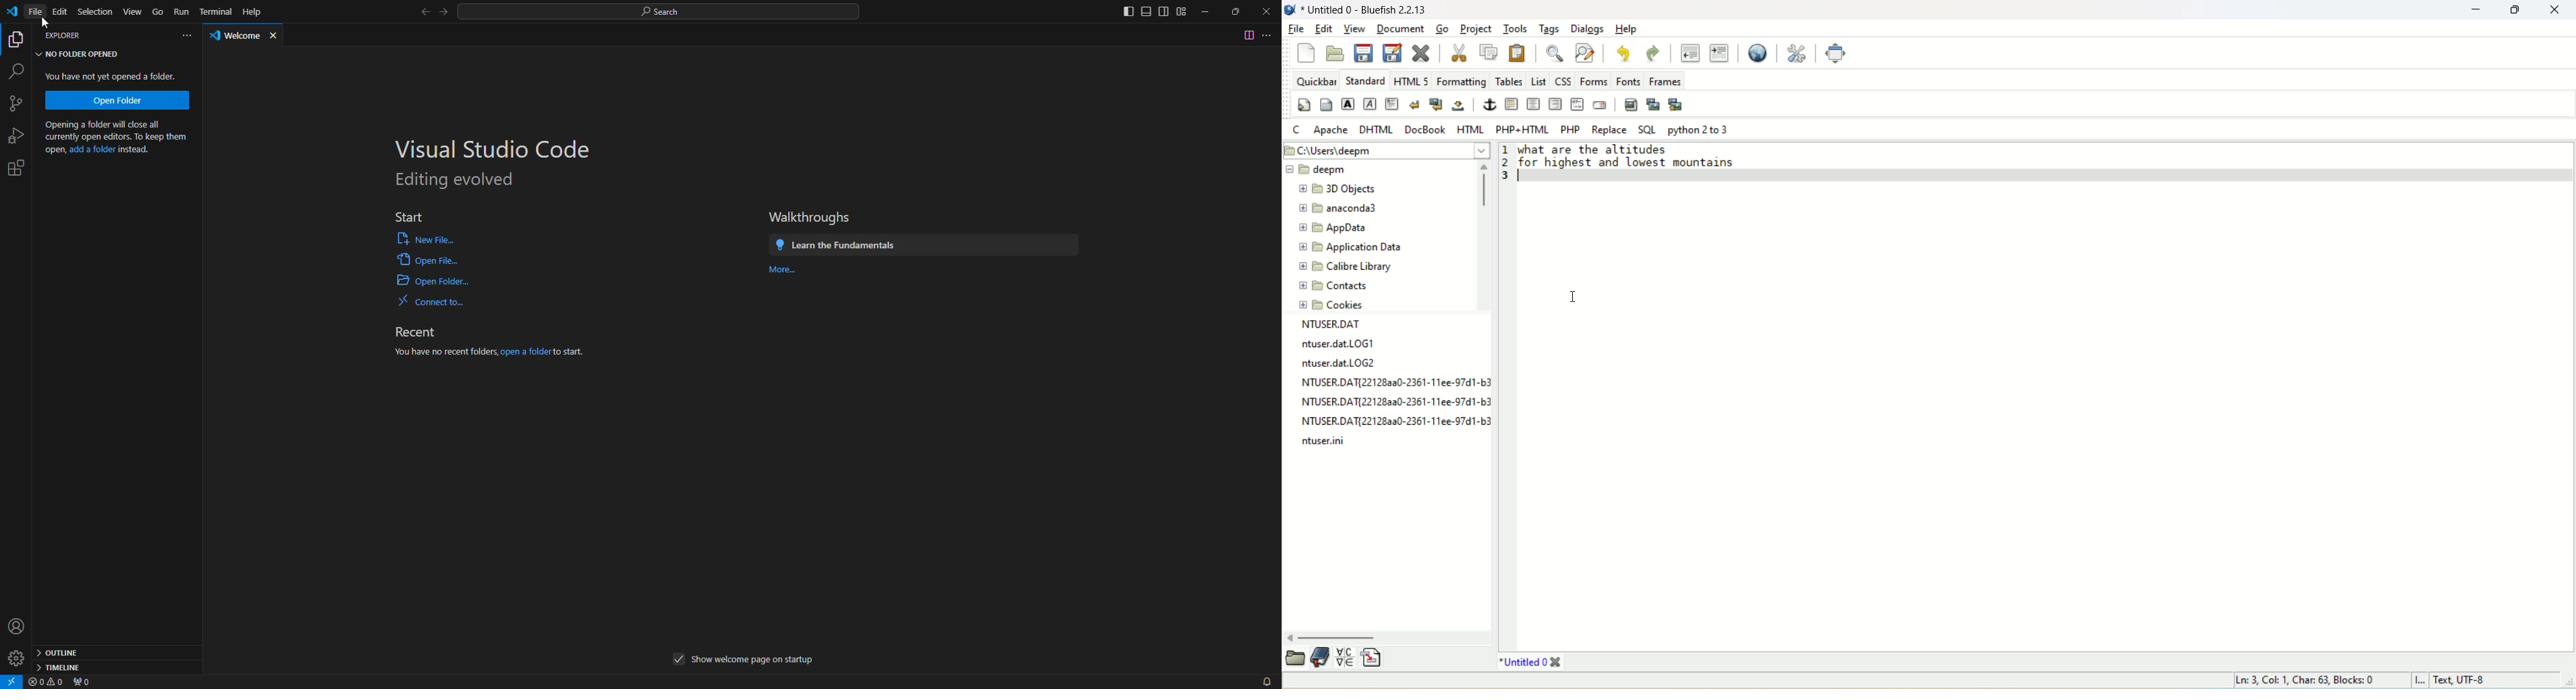 The image size is (2576, 700). I want to click on open, so click(1292, 659).